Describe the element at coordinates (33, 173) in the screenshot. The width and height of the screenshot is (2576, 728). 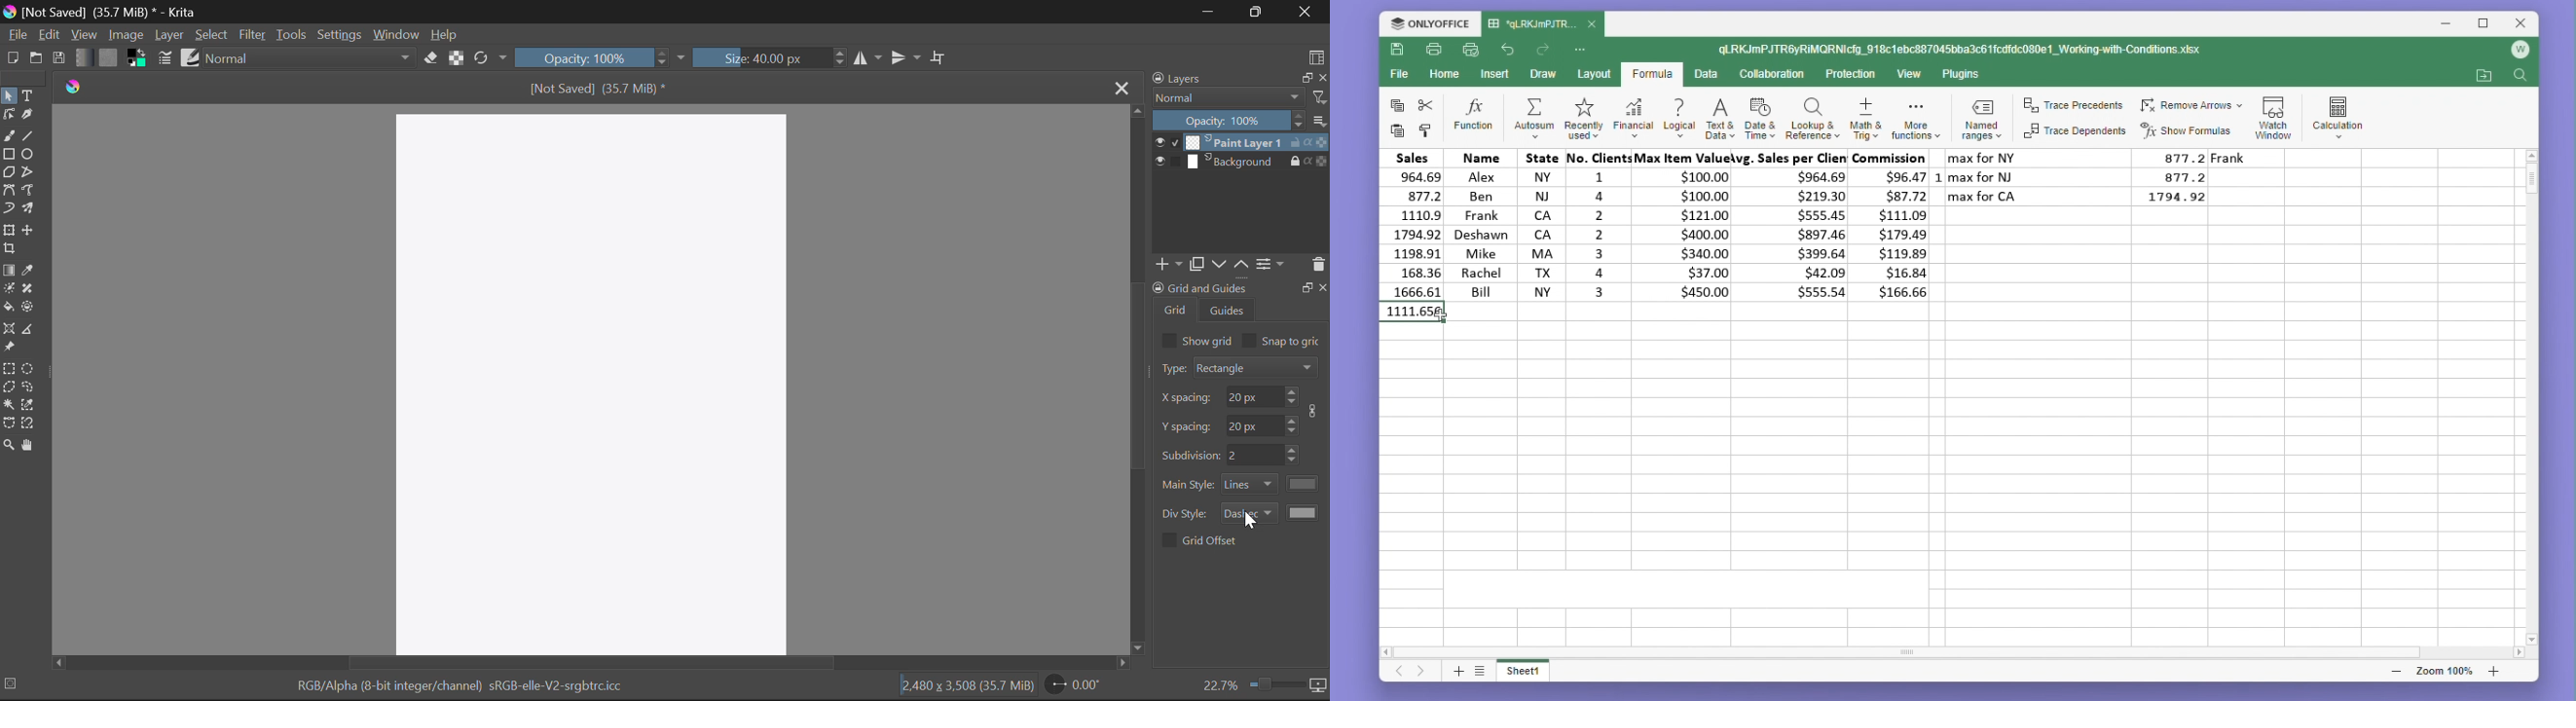
I see `Polyline` at that location.